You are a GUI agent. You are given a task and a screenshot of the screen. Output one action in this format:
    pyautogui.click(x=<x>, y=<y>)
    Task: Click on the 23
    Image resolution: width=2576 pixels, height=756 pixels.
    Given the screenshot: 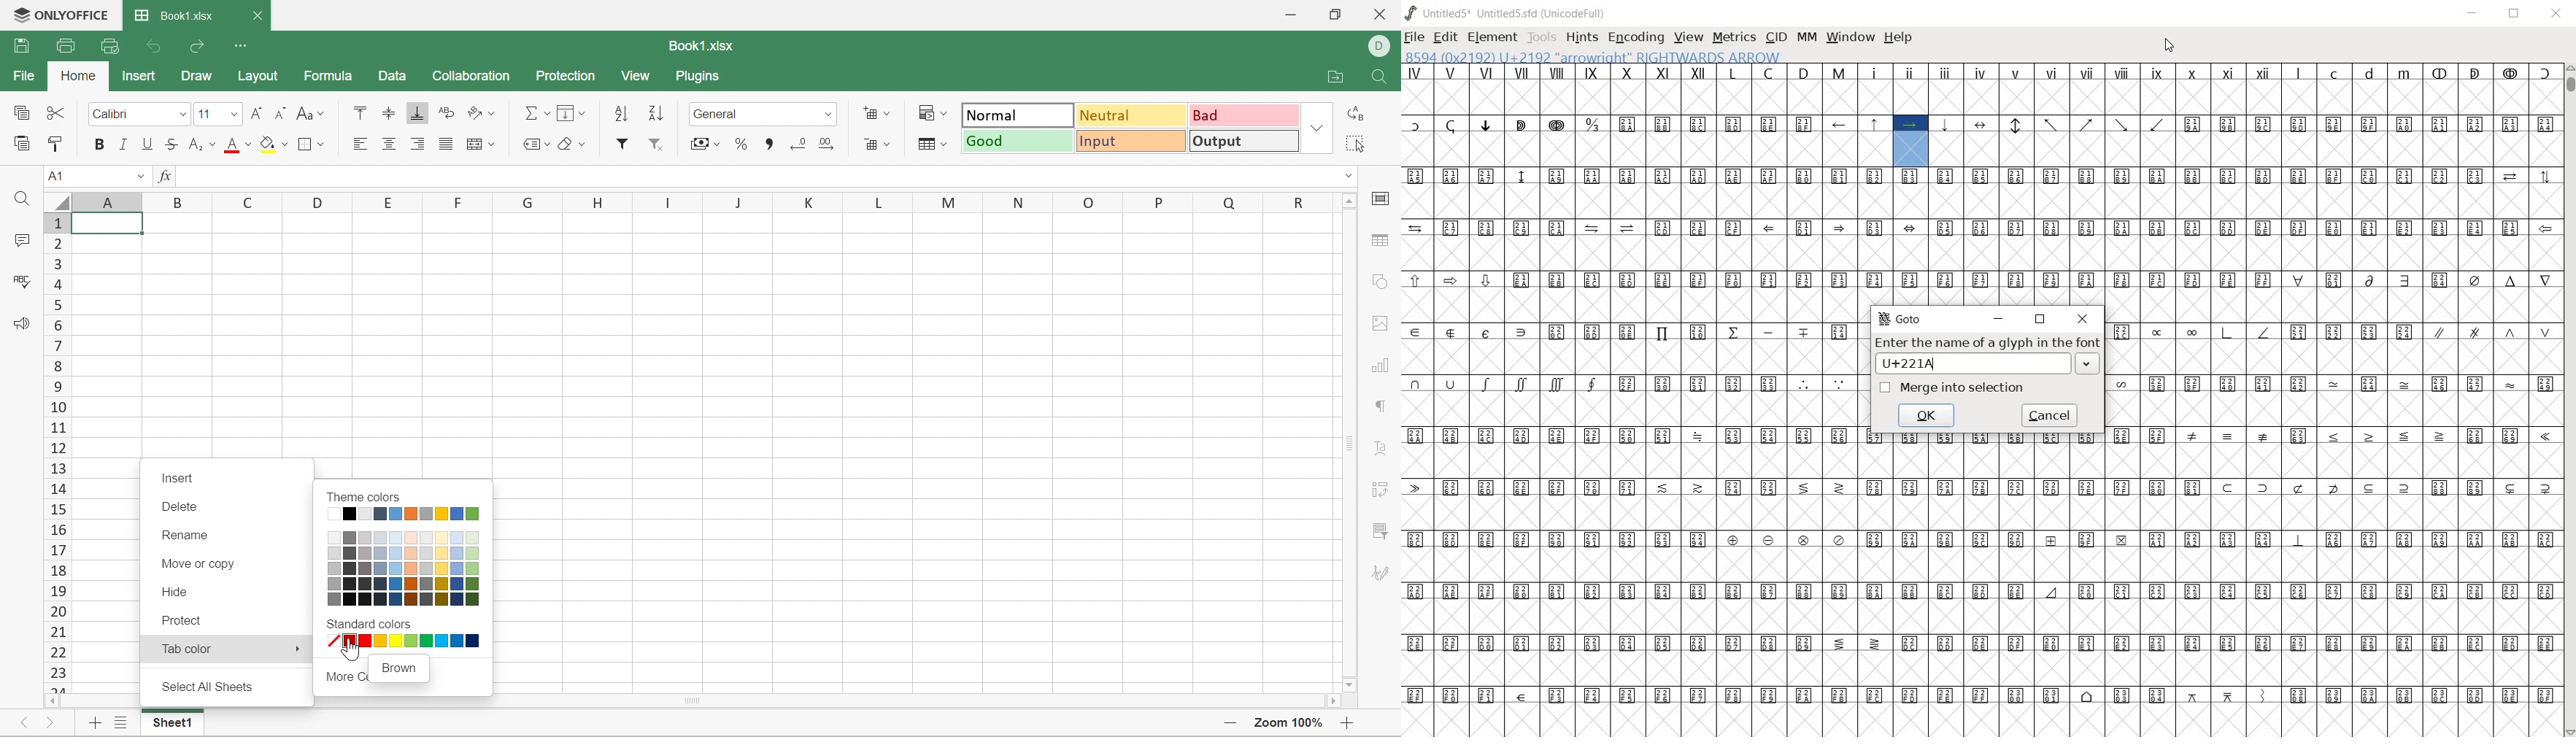 What is the action you would take?
    pyautogui.click(x=63, y=675)
    